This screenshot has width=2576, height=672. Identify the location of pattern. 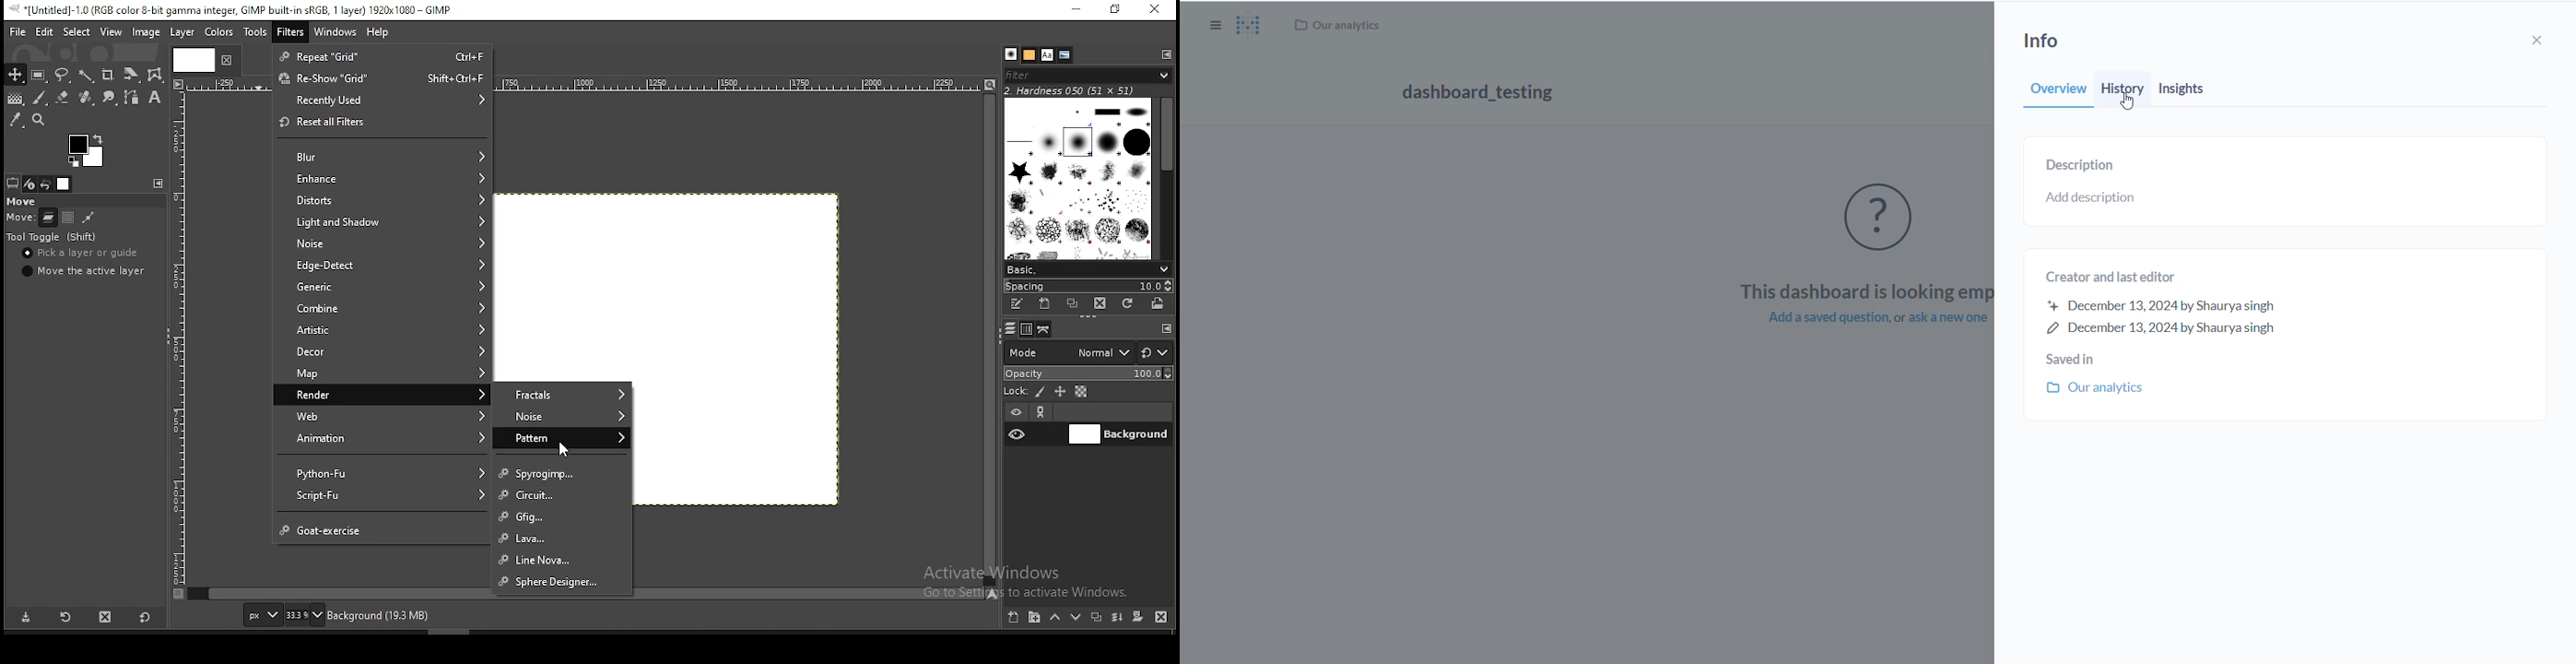
(562, 438).